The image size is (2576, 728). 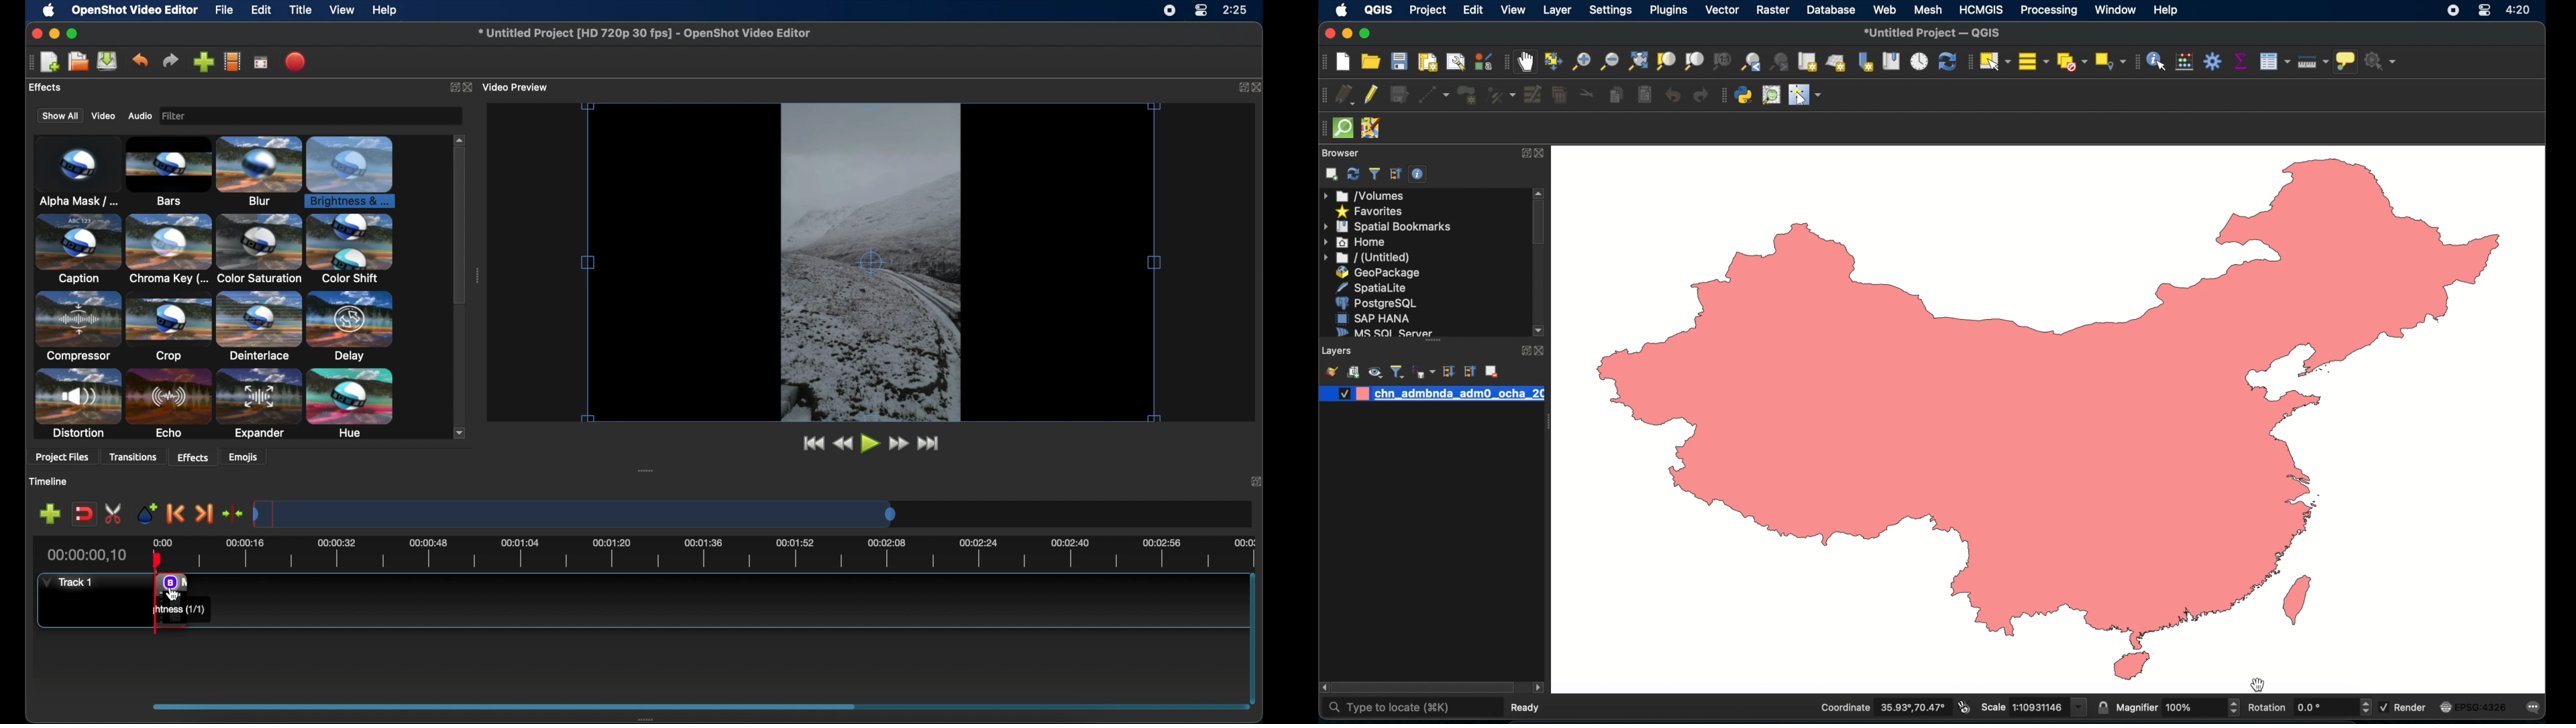 What do you see at coordinates (1612, 11) in the screenshot?
I see `settings` at bounding box center [1612, 11].